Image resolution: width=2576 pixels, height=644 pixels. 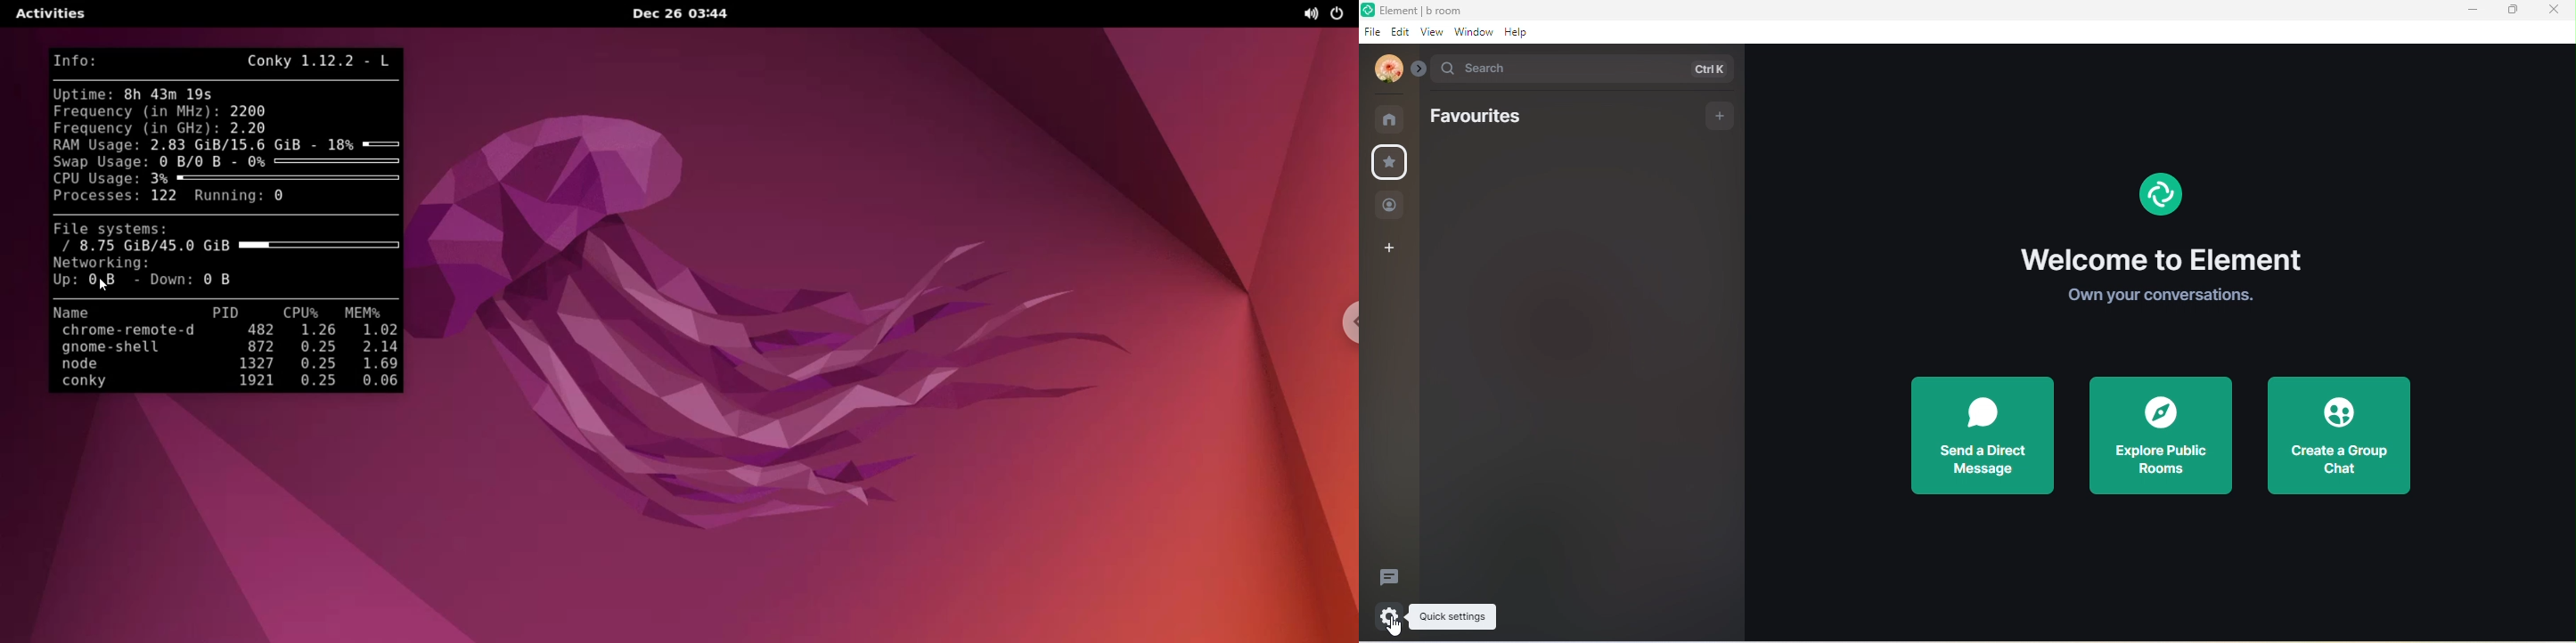 What do you see at coordinates (2552, 10) in the screenshot?
I see `close` at bounding box center [2552, 10].